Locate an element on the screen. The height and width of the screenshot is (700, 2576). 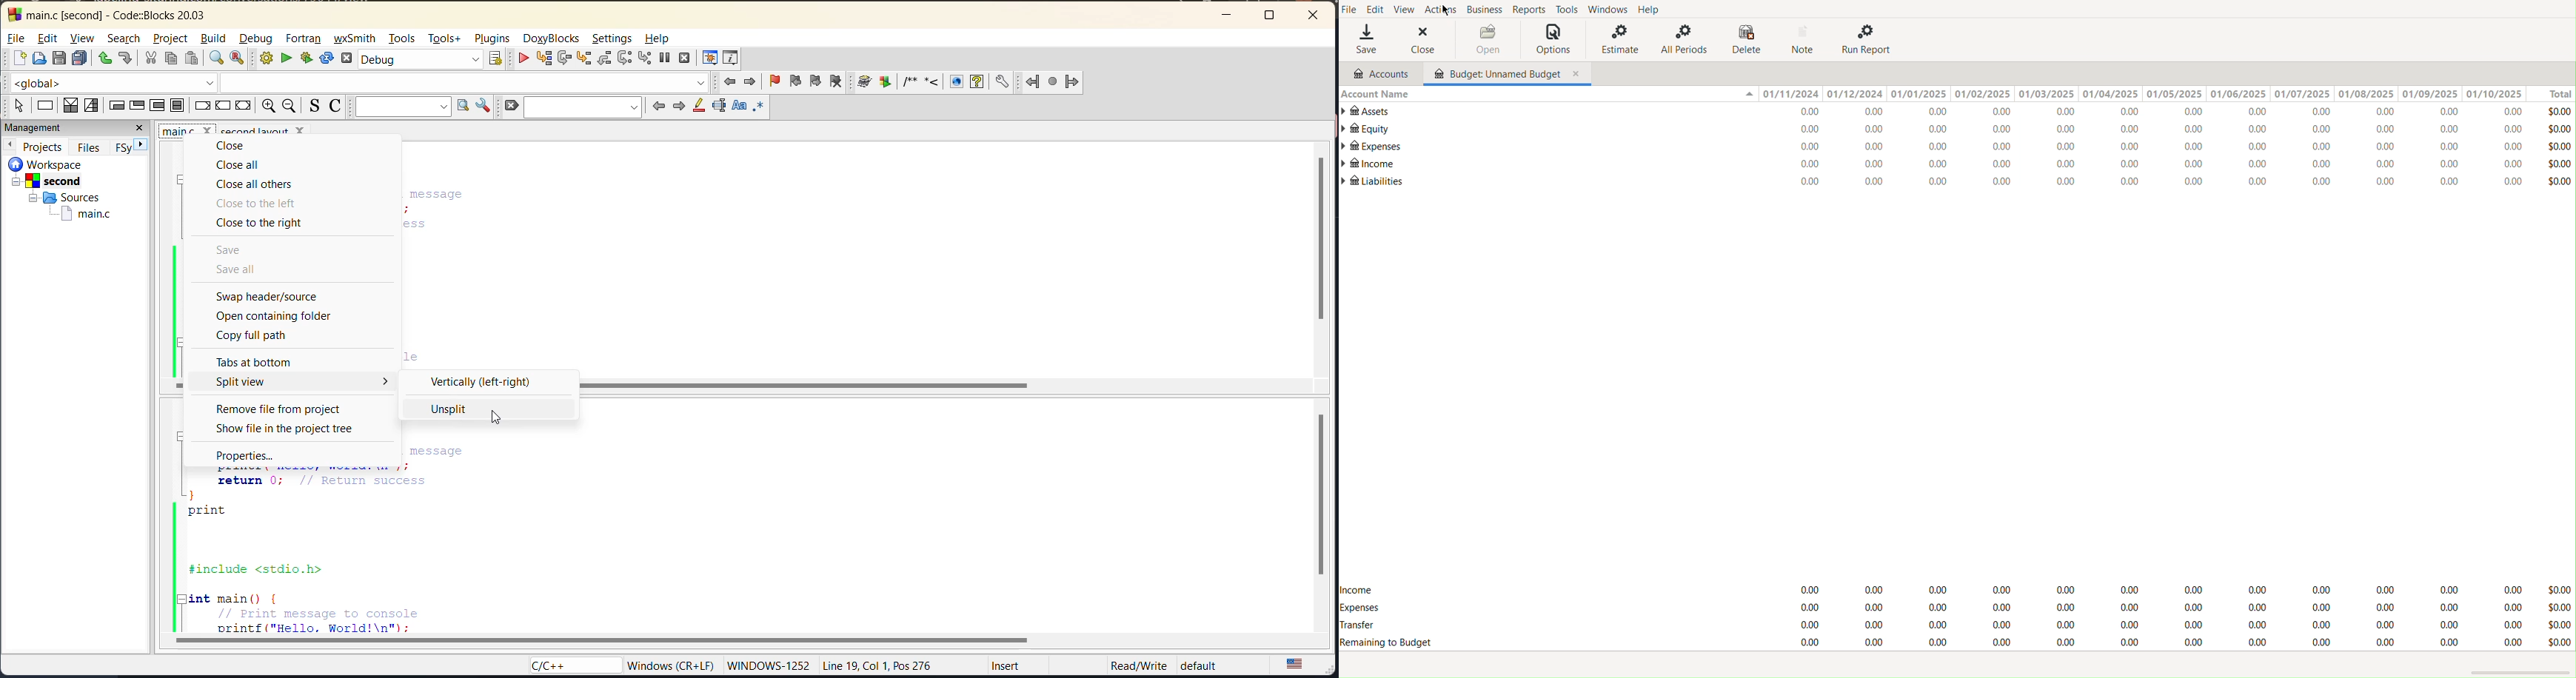
Accounts is located at coordinates (1379, 72).